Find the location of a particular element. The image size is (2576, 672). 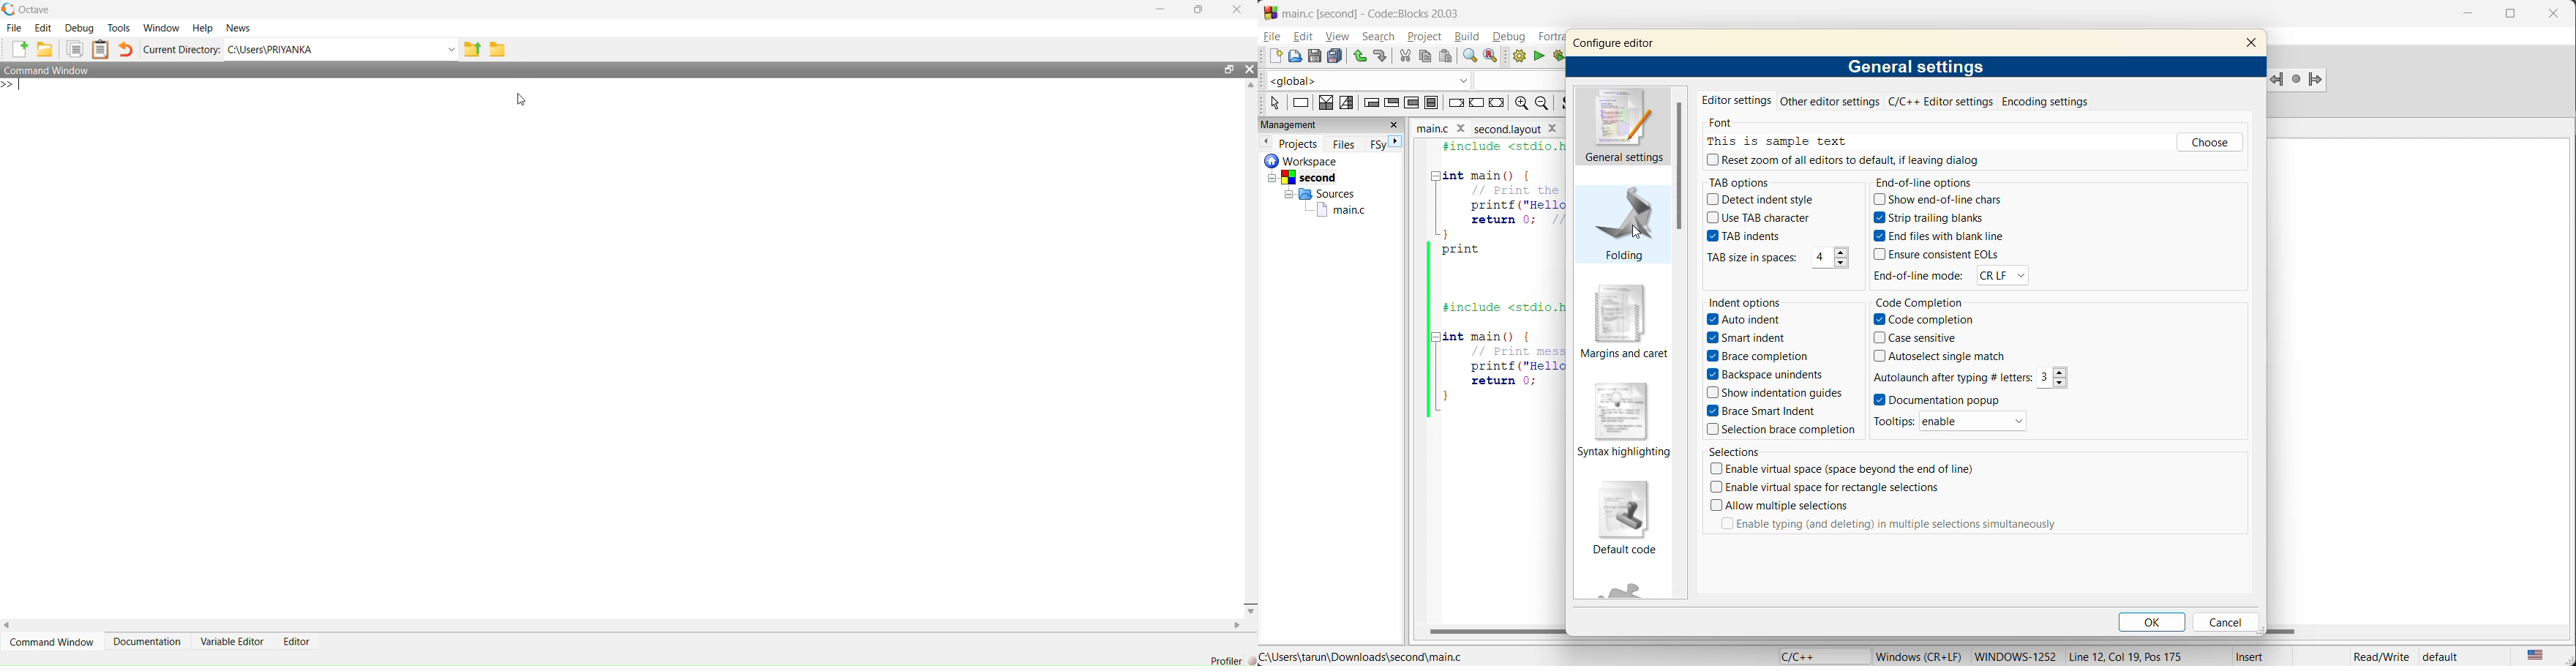

new is located at coordinates (1271, 56).